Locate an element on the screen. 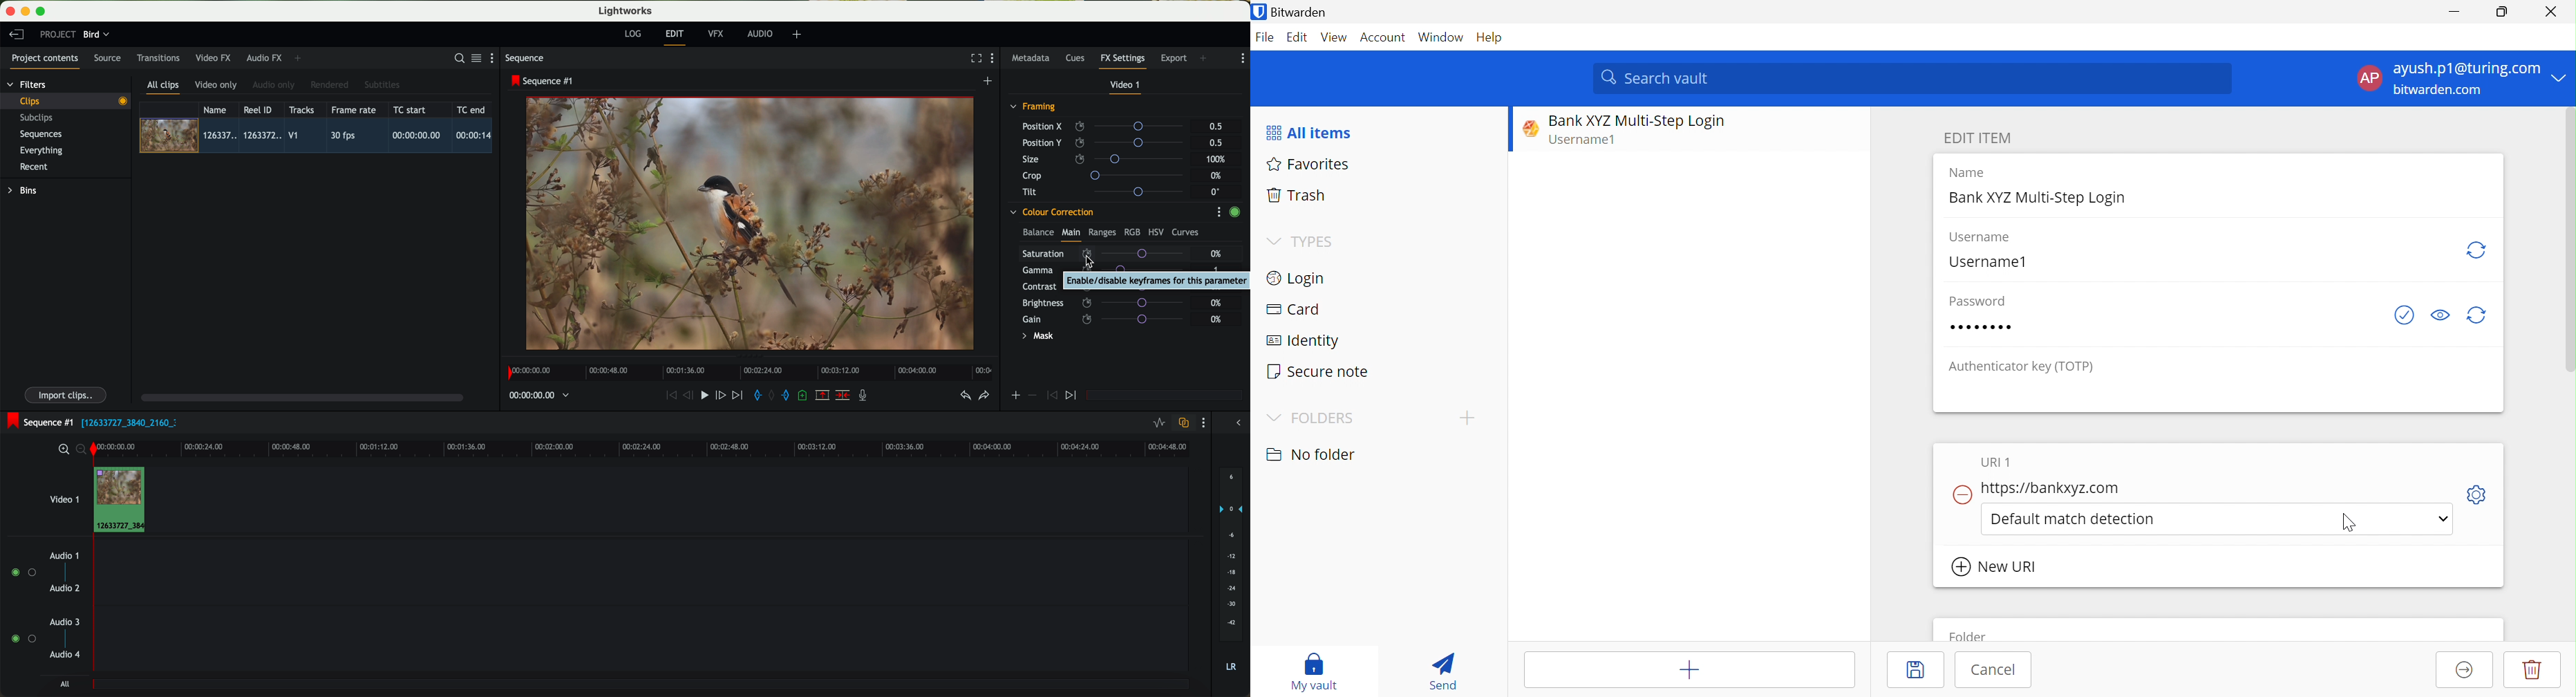 Image resolution: width=2576 pixels, height=700 pixels. 0% is located at coordinates (1217, 319).